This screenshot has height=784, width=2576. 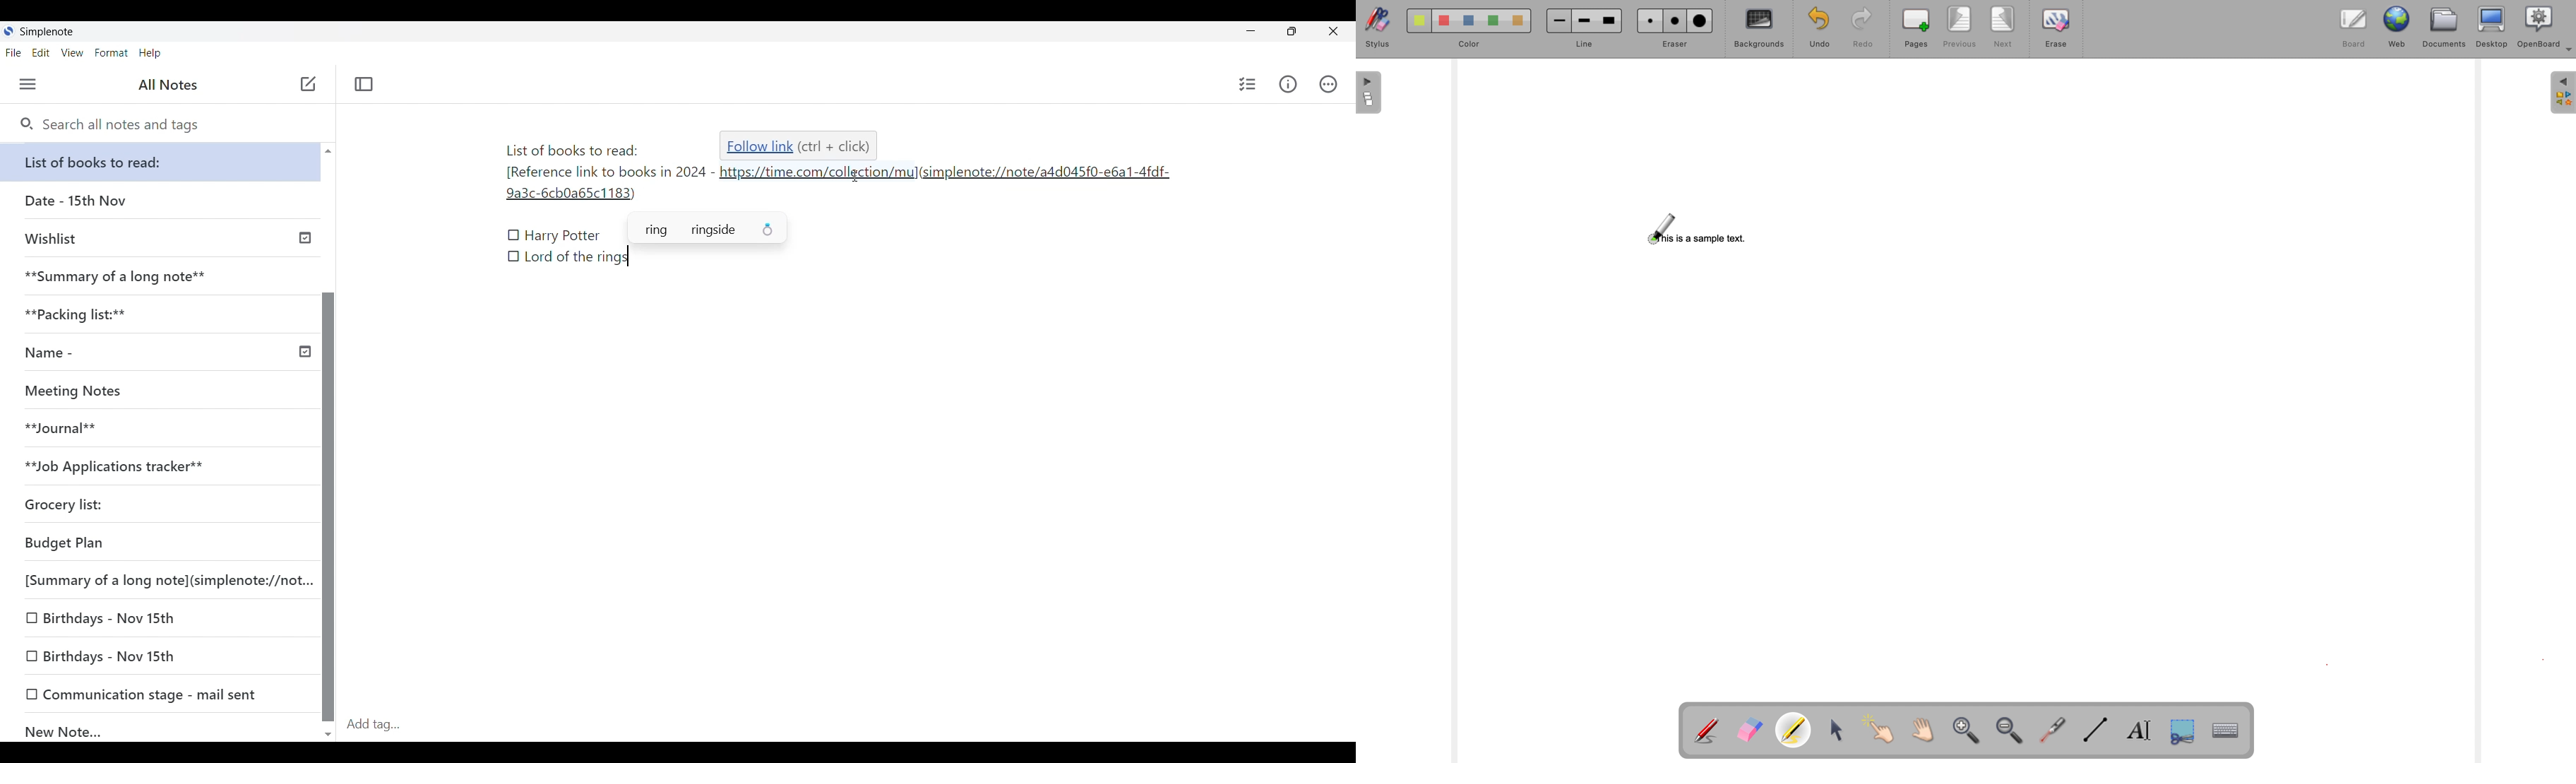 I want to click on ring, so click(x=652, y=231).